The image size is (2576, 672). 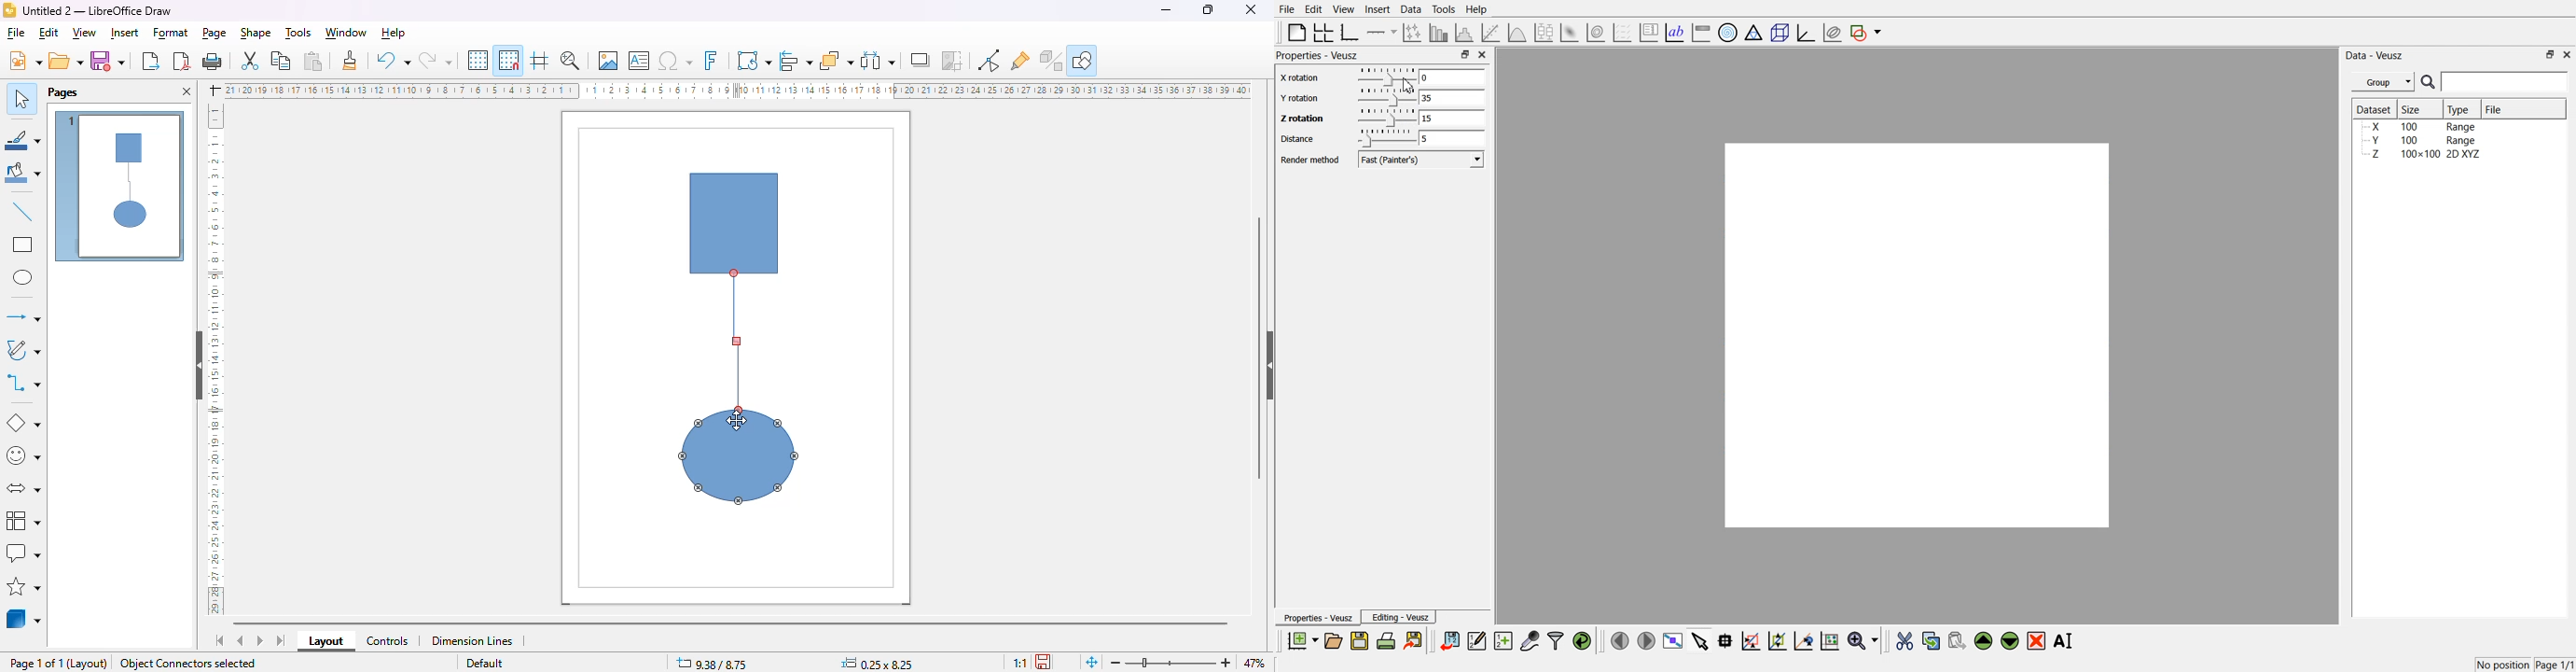 I want to click on page 1 of 1, so click(x=36, y=664).